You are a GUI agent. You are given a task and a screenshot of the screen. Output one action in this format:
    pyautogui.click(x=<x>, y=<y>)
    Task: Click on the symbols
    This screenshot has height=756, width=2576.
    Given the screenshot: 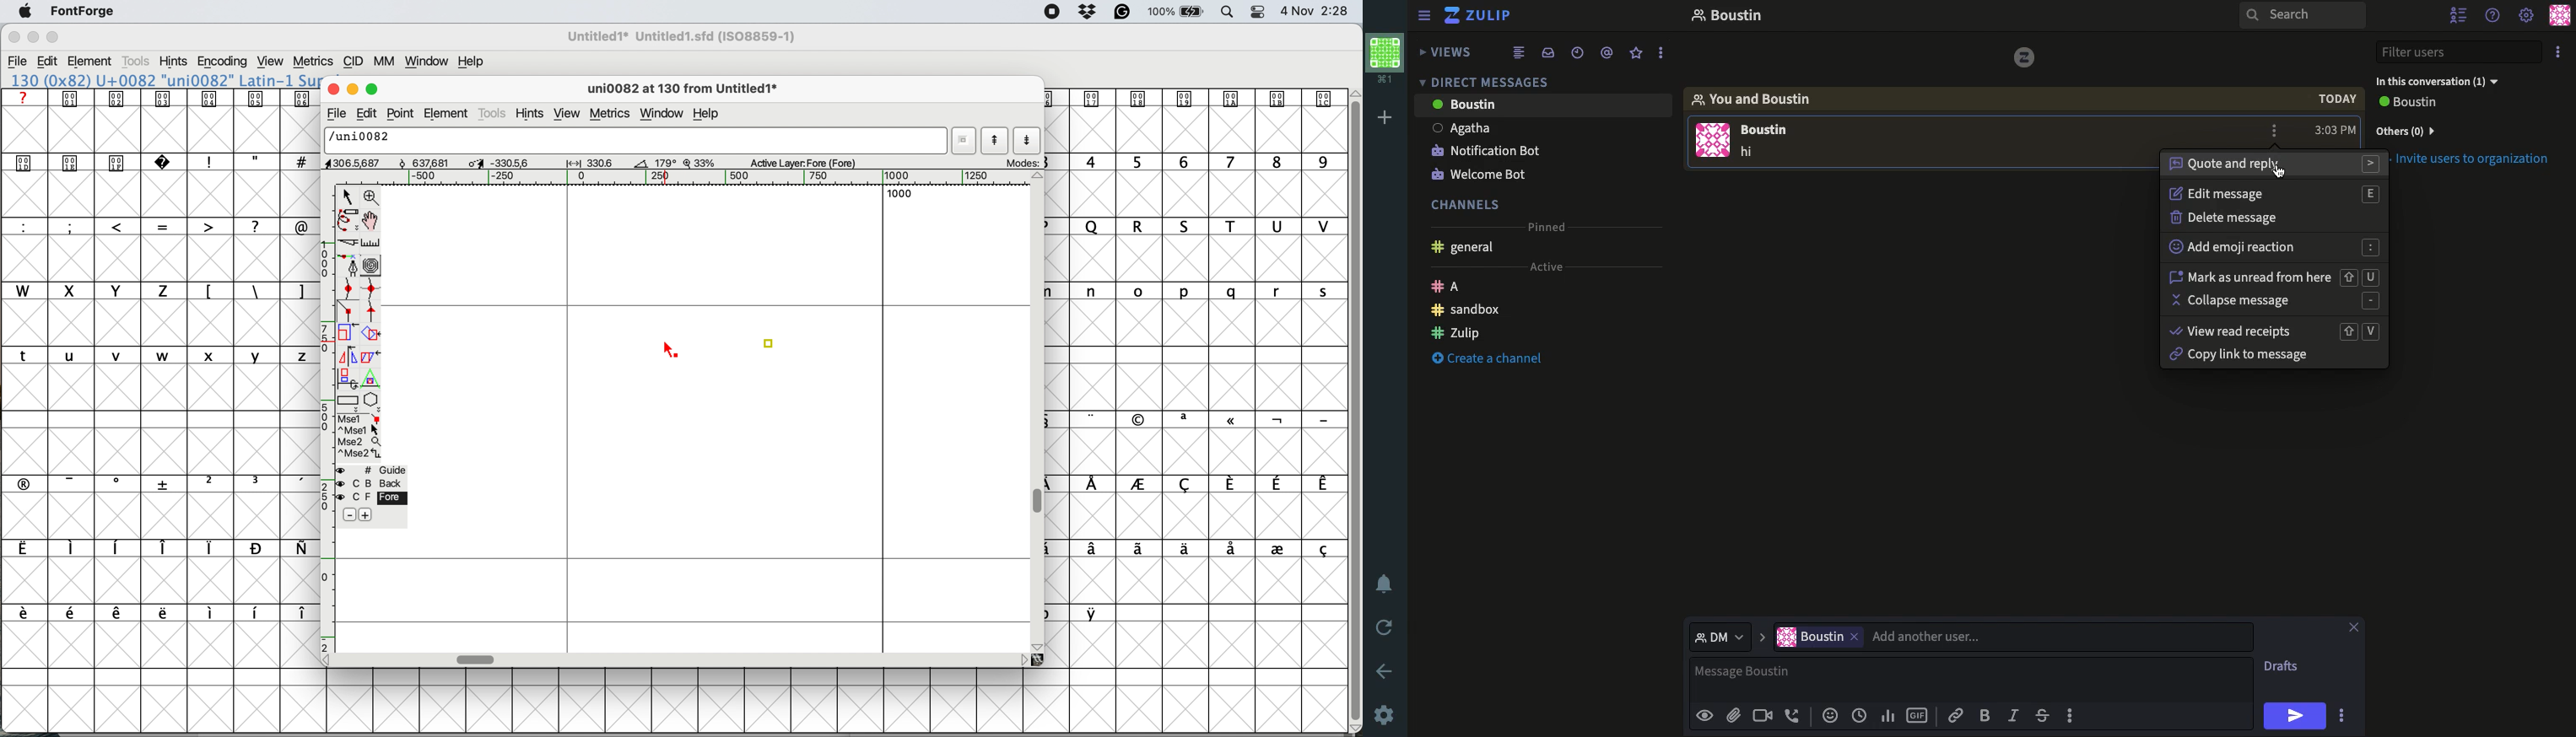 What is the action you would take?
    pyautogui.click(x=163, y=99)
    